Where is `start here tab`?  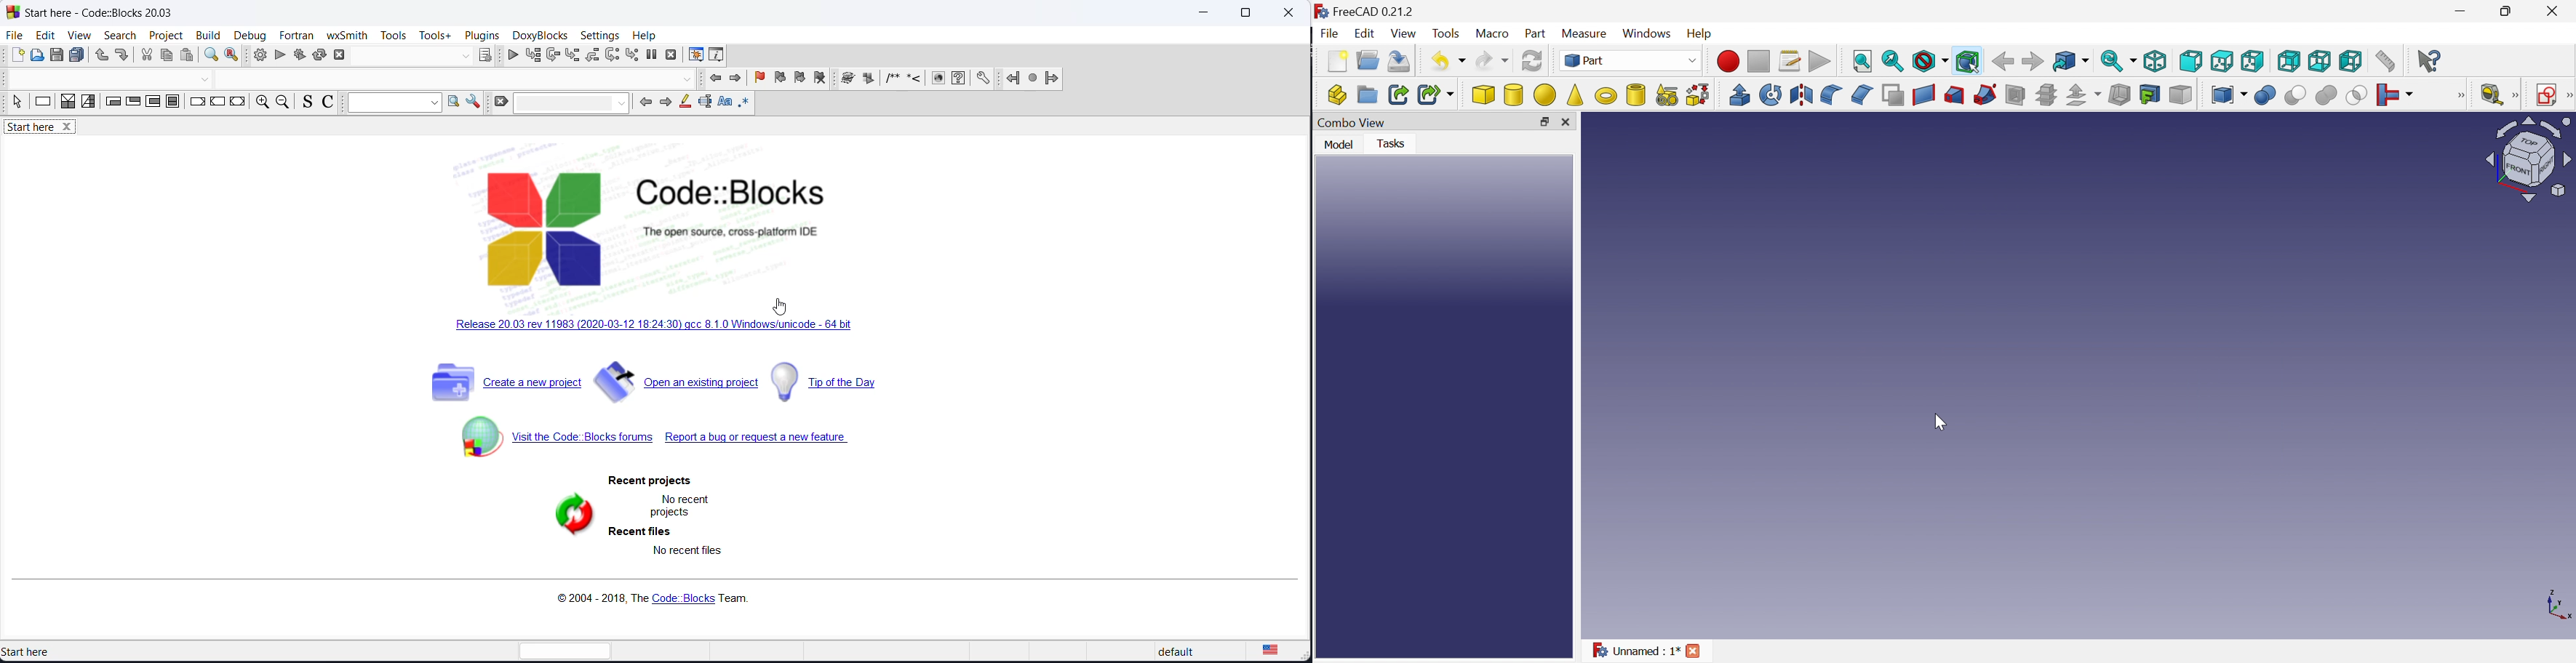
start here tab is located at coordinates (49, 129).